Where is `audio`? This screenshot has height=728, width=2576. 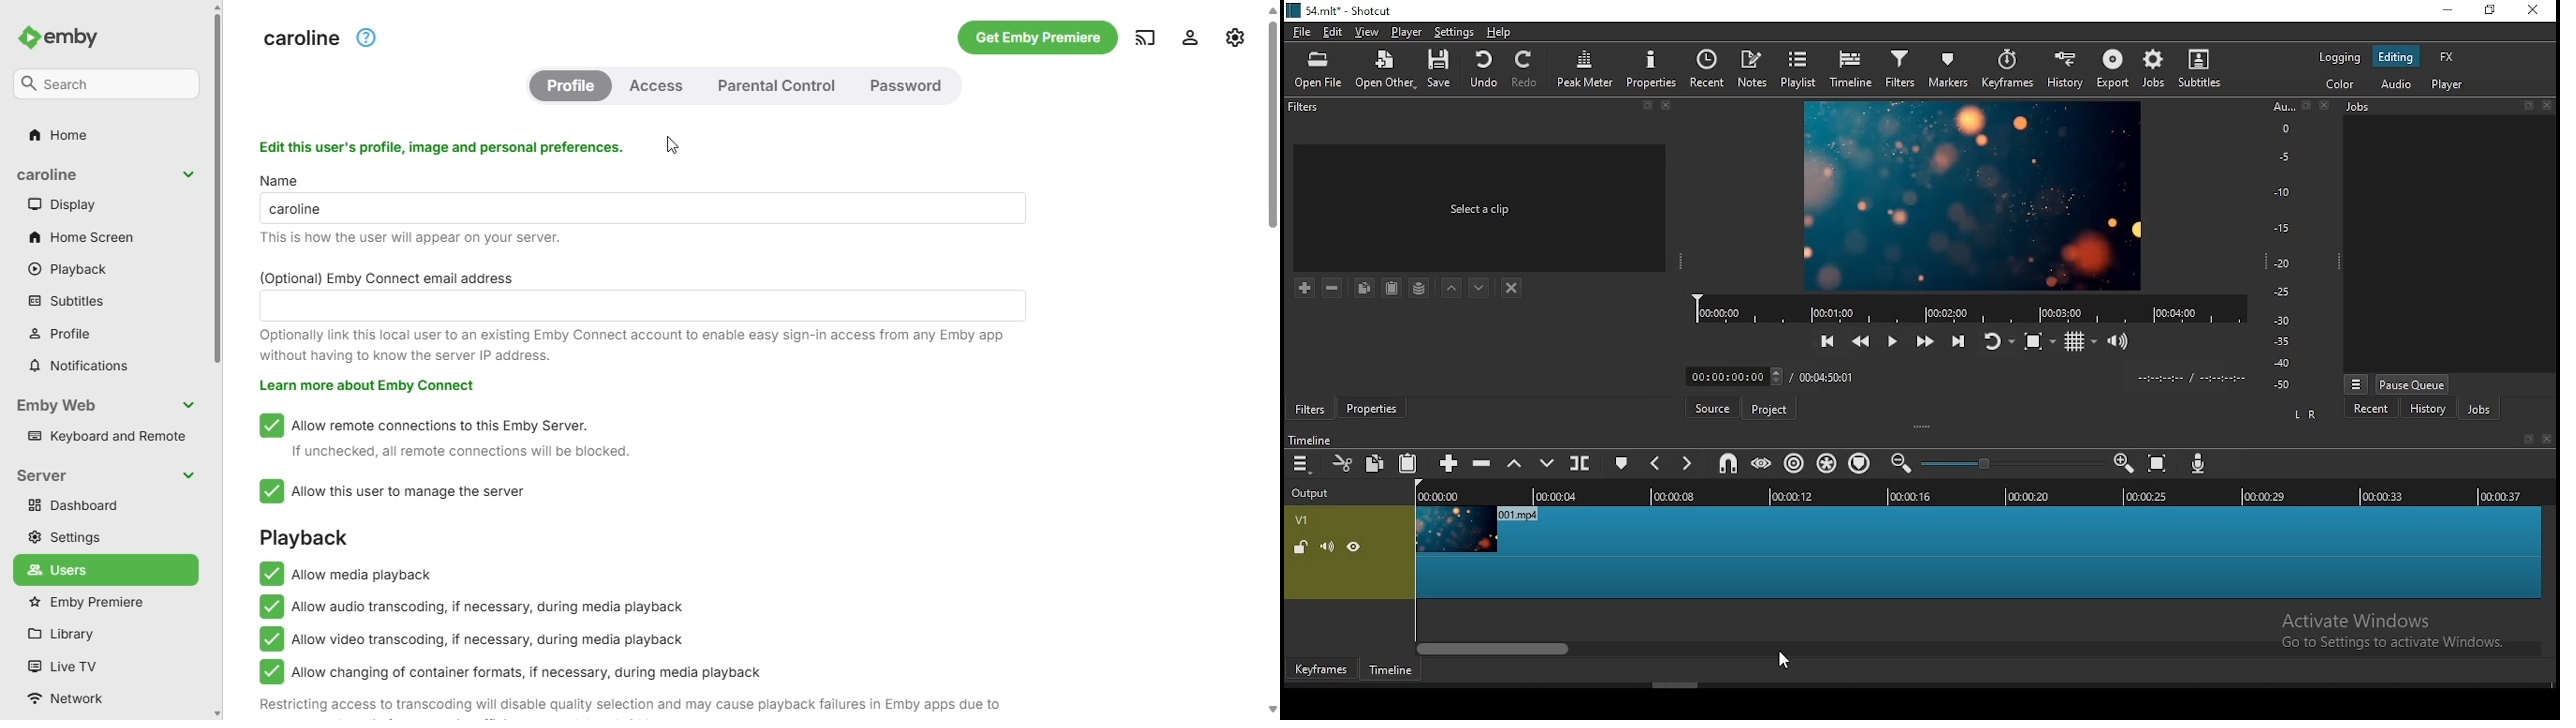
audio is located at coordinates (2395, 83).